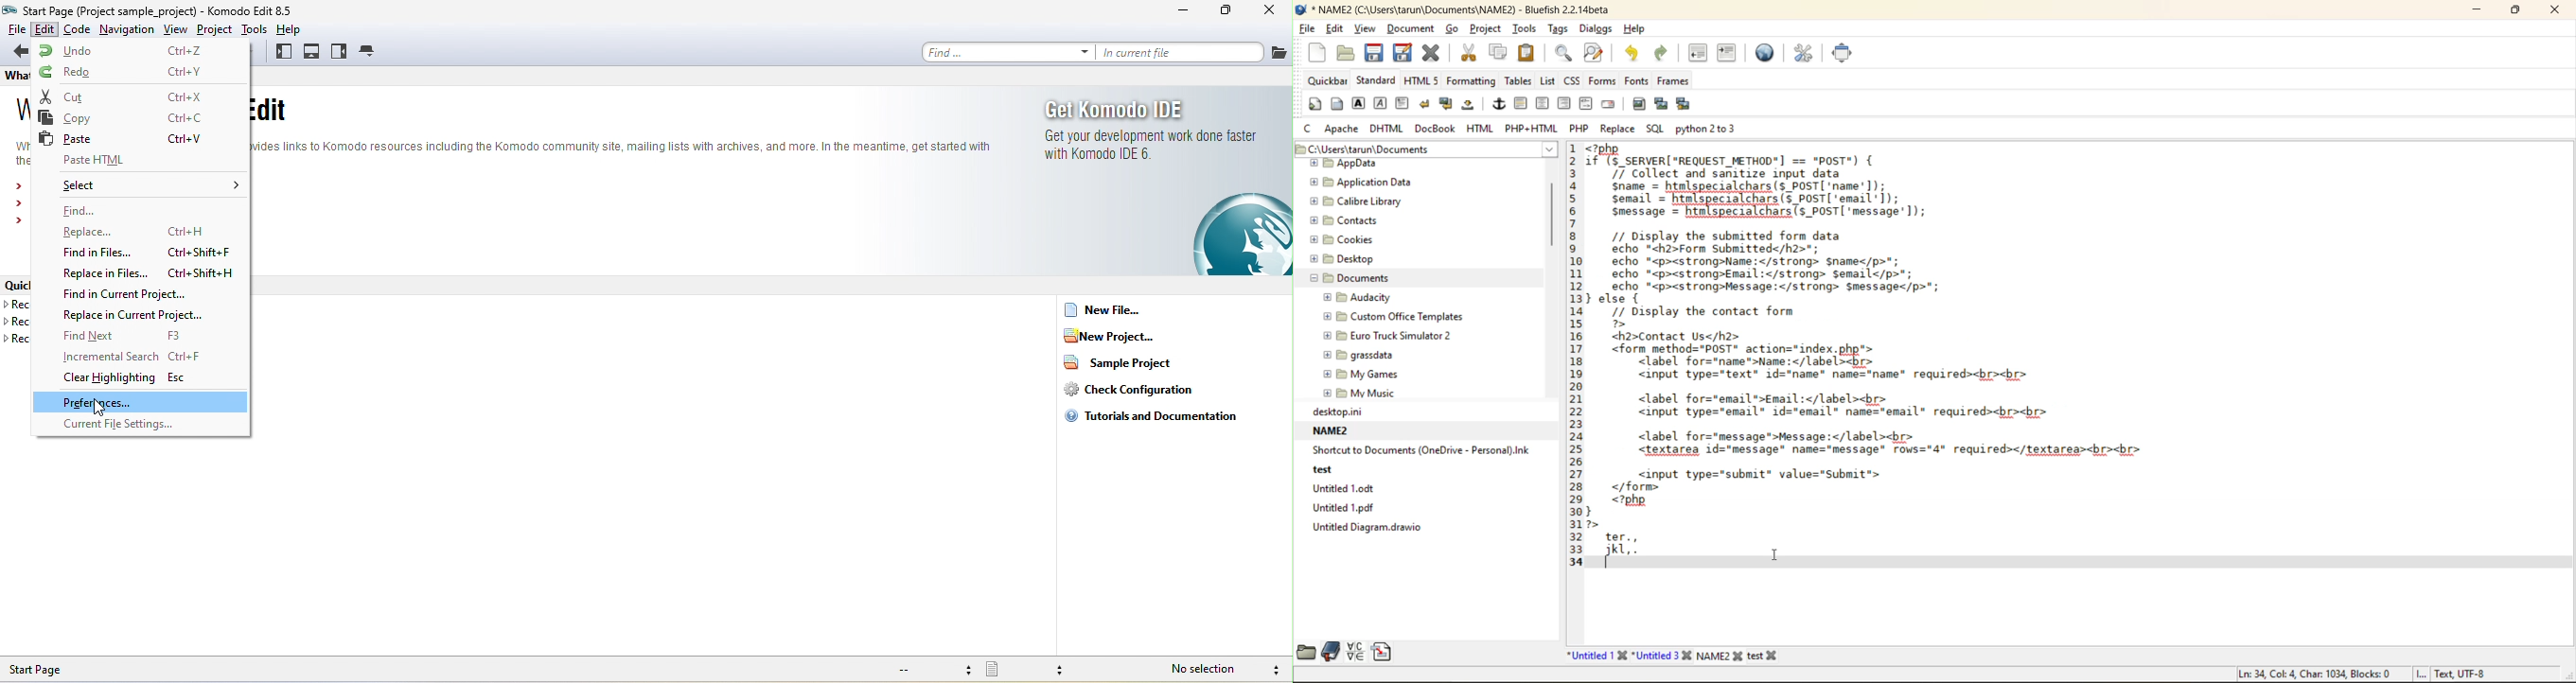 The width and height of the screenshot is (2576, 700). I want to click on test, so click(1321, 471).